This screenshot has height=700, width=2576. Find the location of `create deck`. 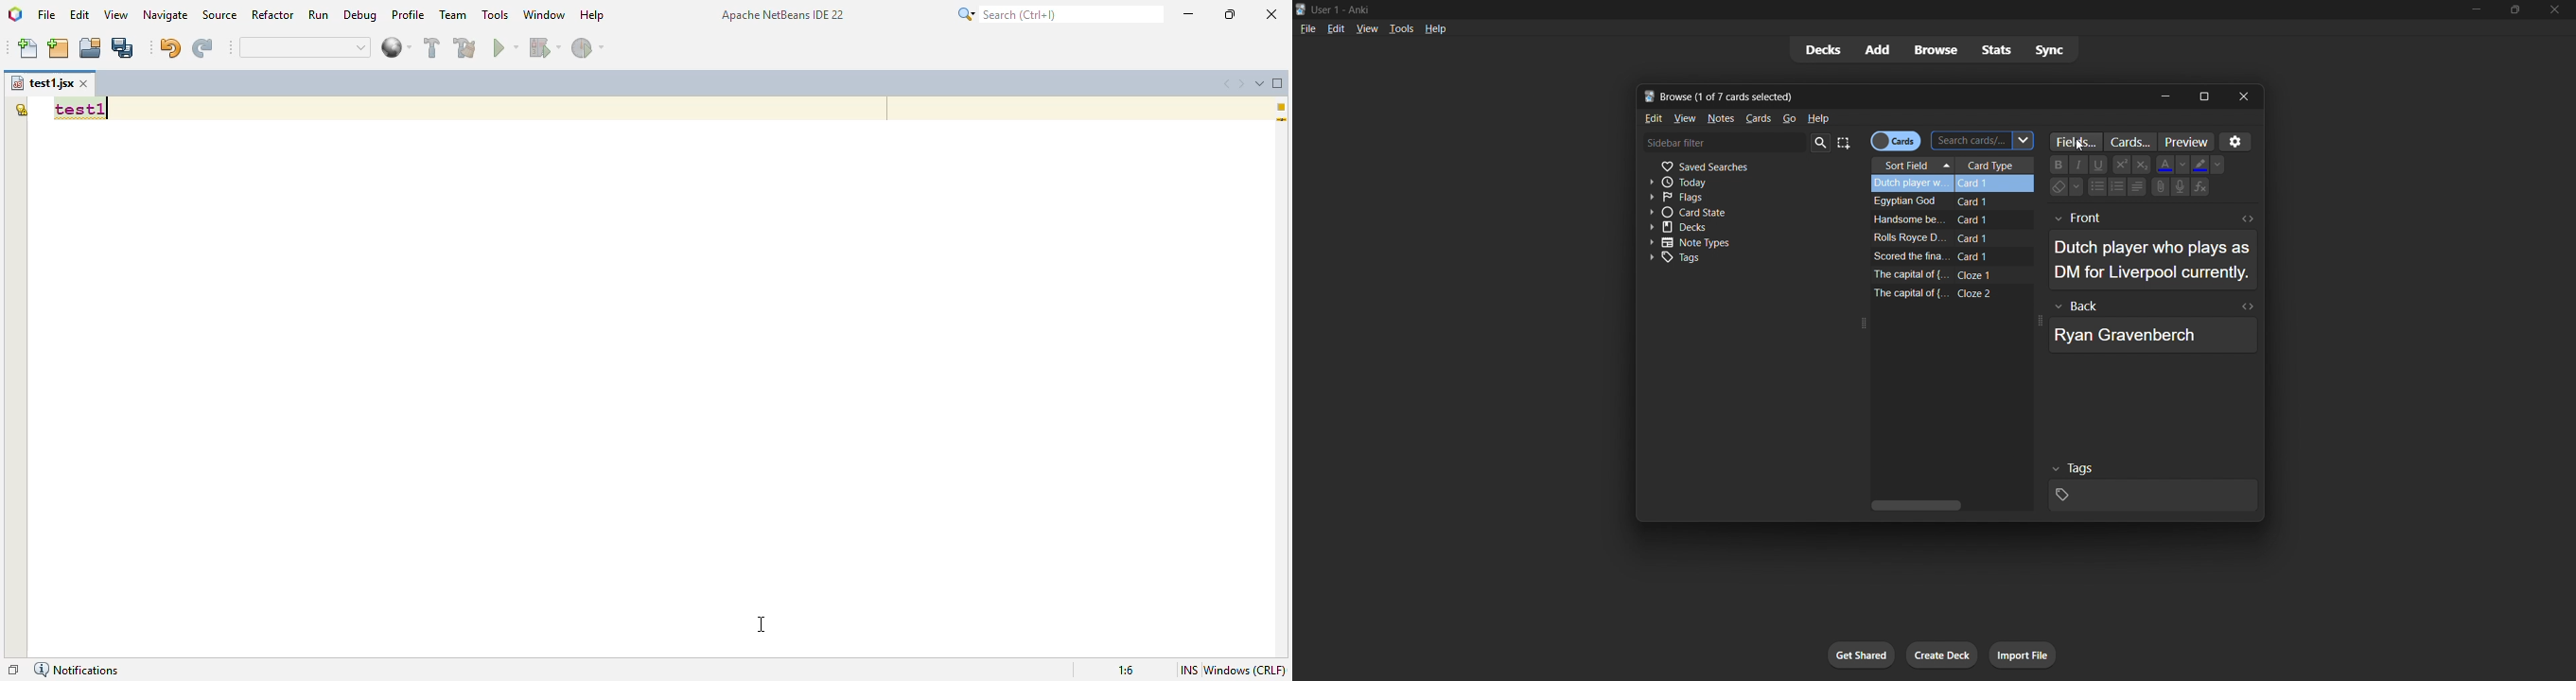

create deck is located at coordinates (1944, 657).